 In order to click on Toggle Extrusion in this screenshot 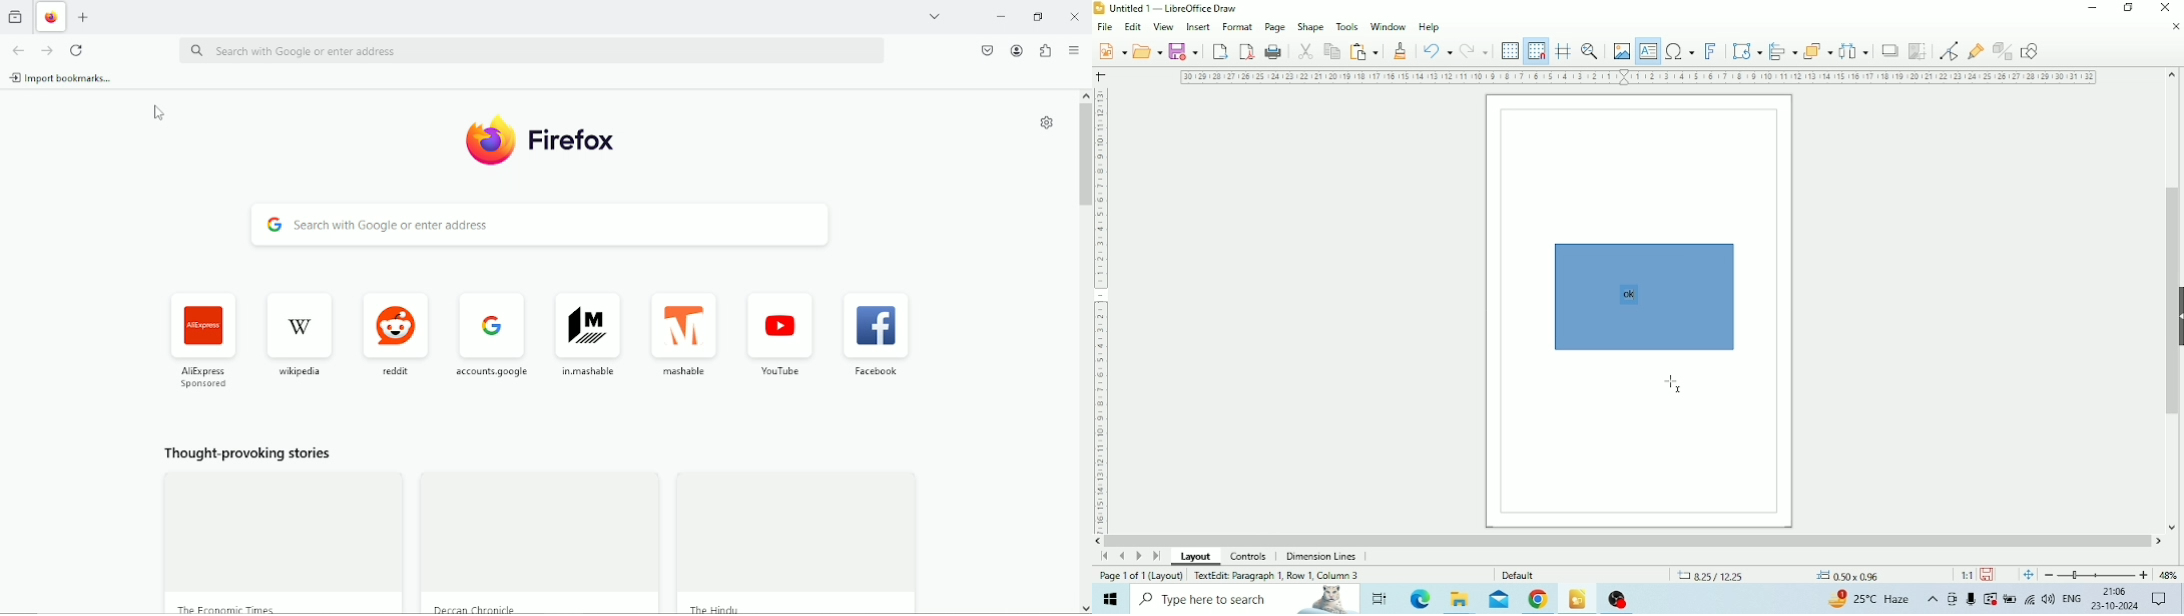, I will do `click(2002, 51)`.